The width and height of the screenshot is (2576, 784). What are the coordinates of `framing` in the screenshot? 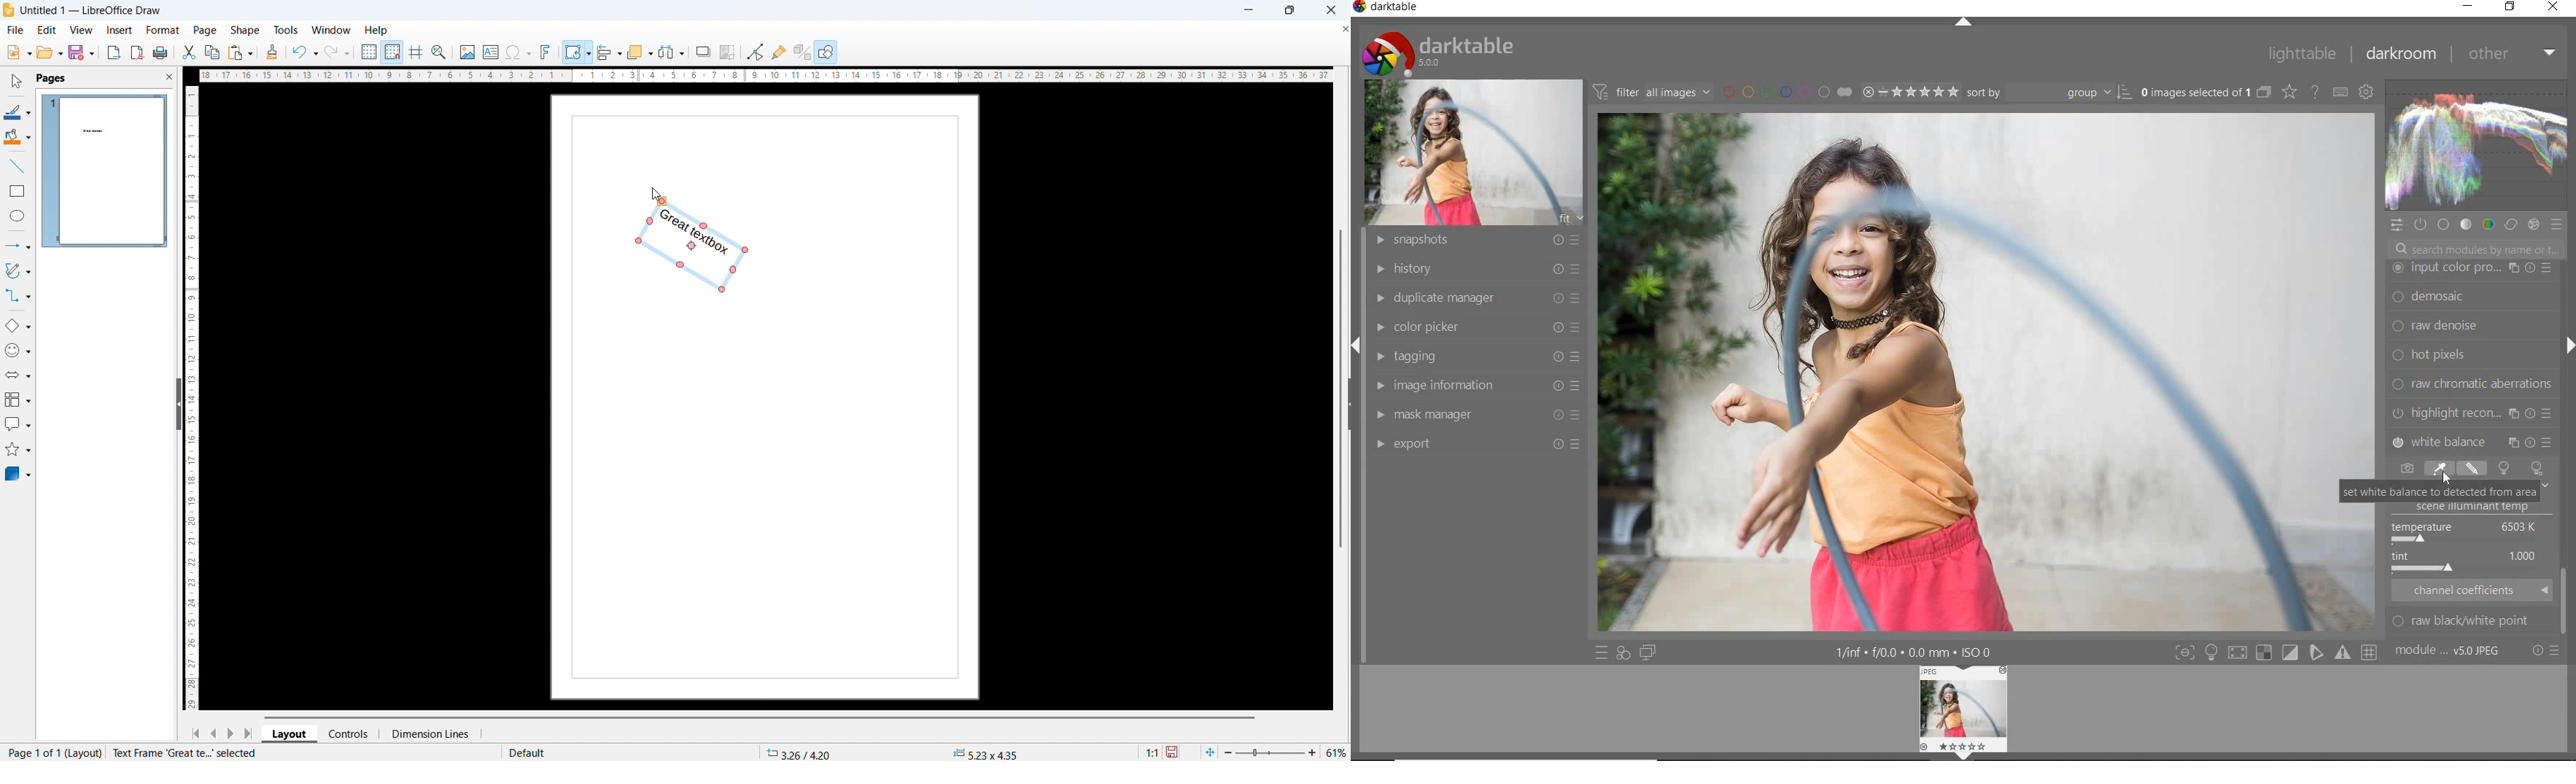 It's located at (2471, 298).